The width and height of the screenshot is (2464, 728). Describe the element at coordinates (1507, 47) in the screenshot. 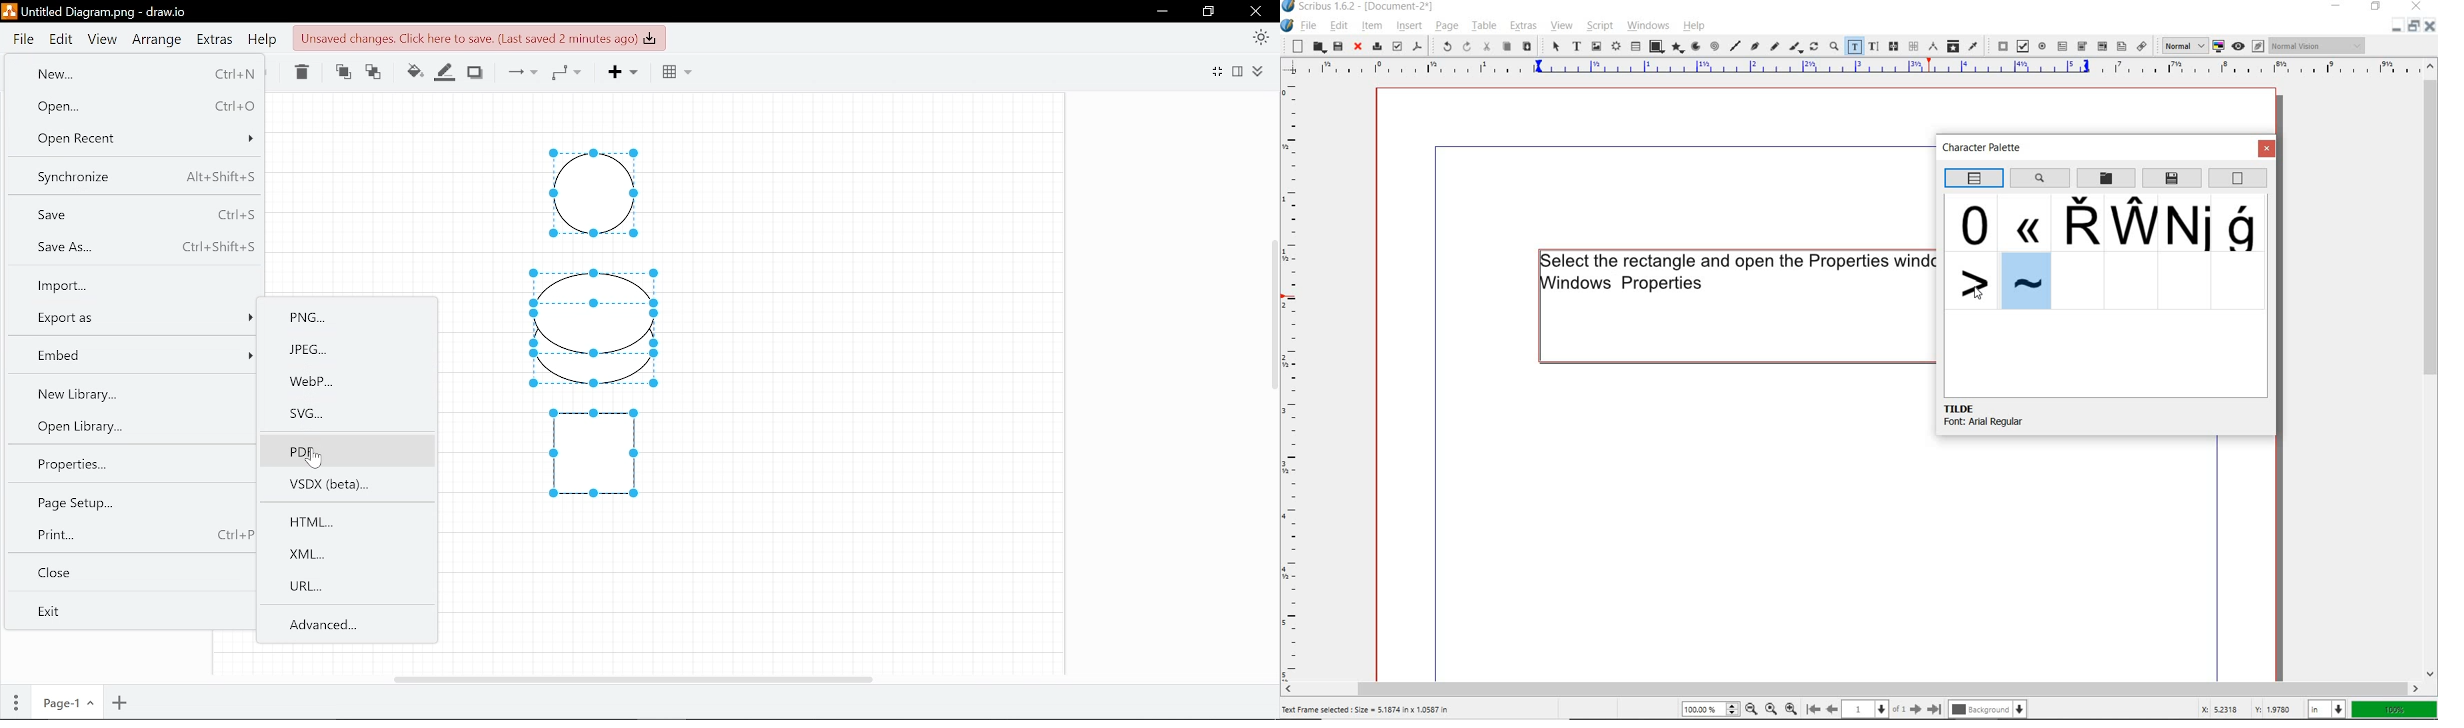

I see `copy` at that location.